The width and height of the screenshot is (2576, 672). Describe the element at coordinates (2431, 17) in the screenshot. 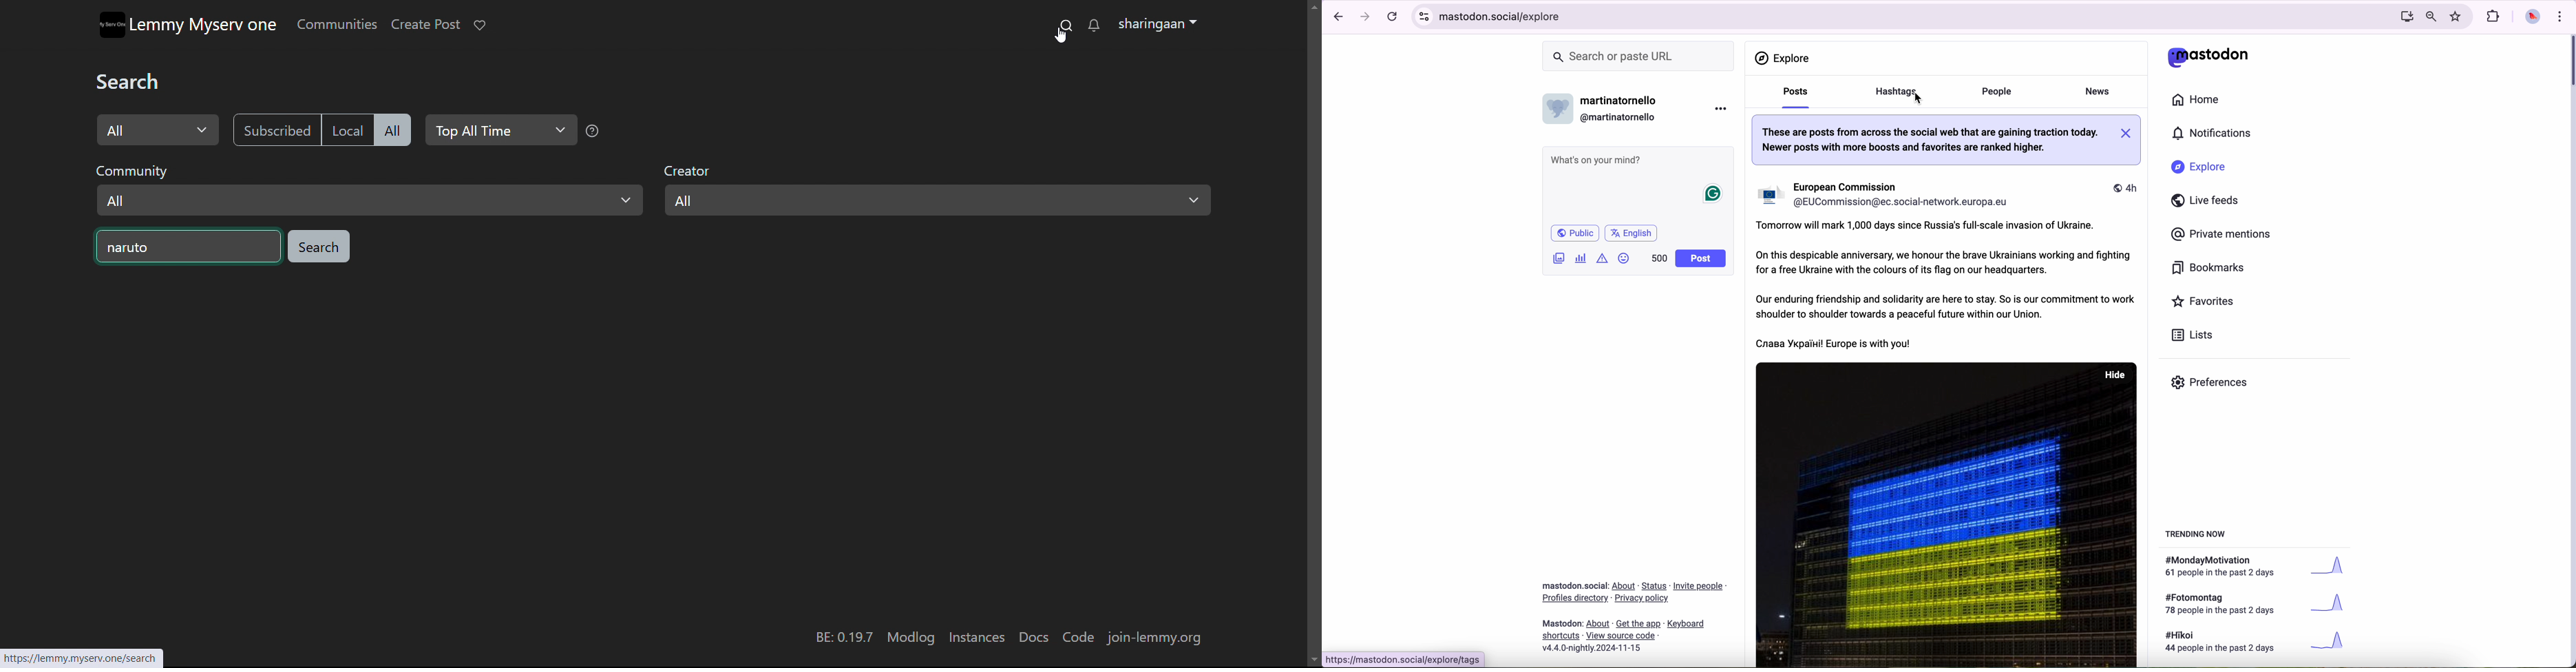

I see `zoom` at that location.